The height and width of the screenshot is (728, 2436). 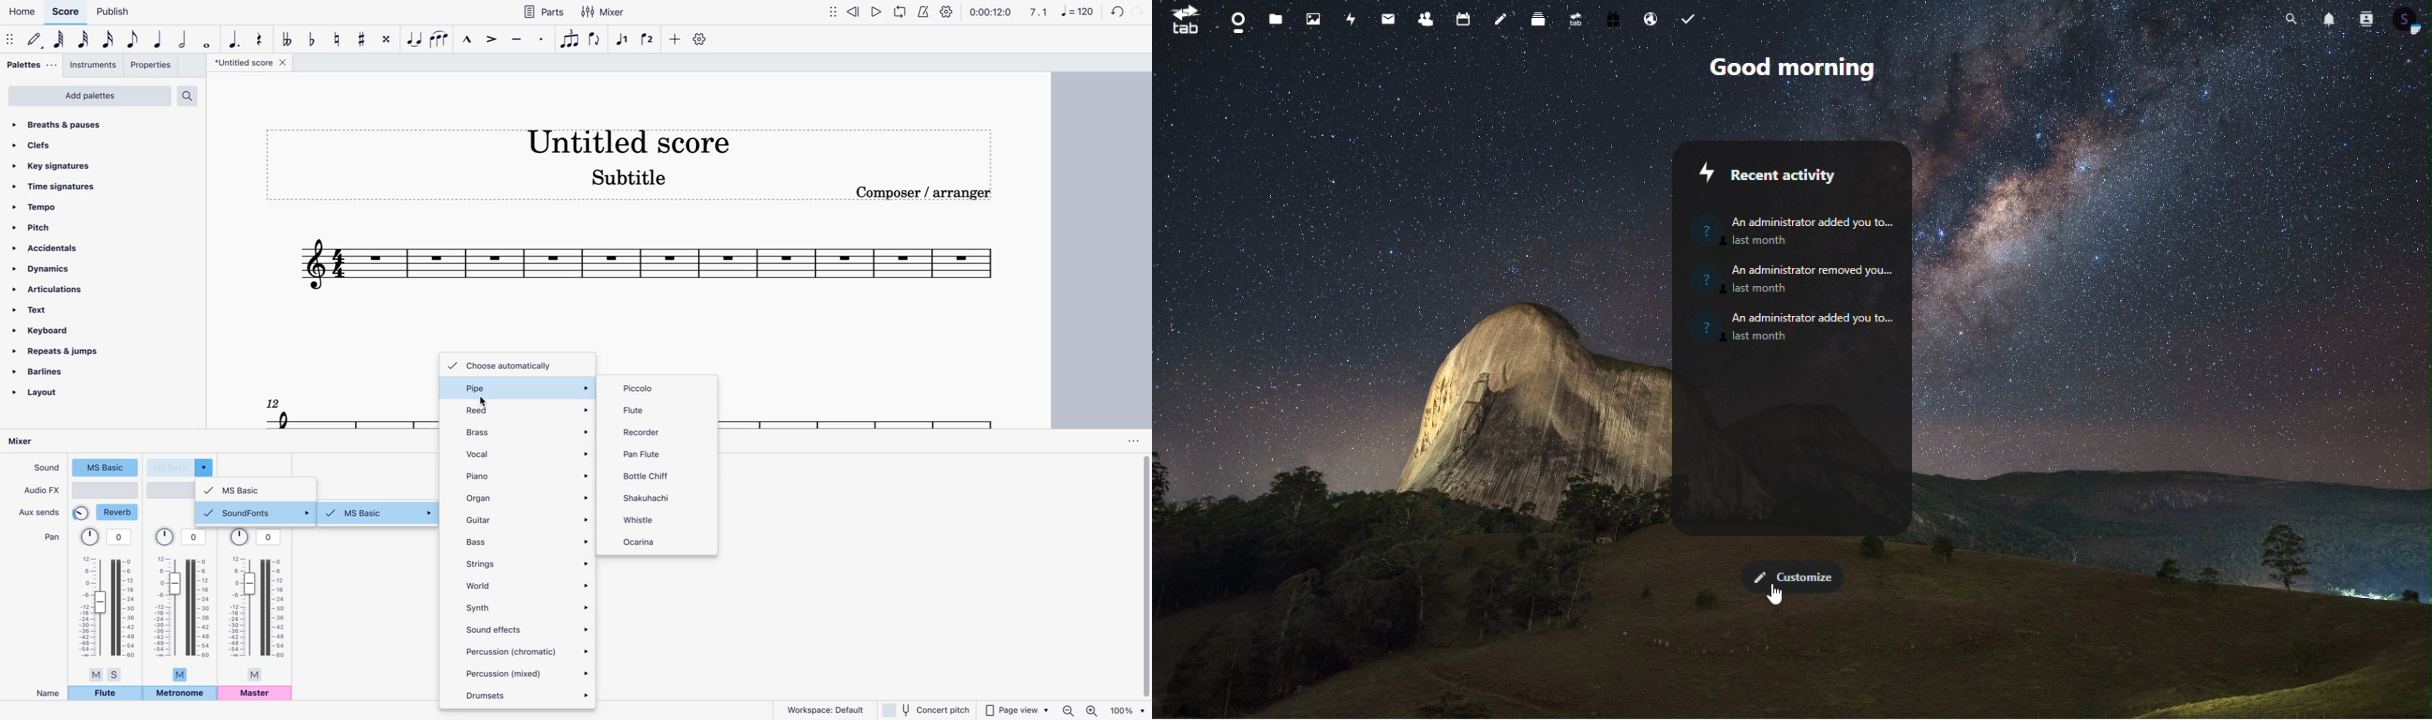 What do you see at coordinates (260, 488) in the screenshot?
I see `ms basic` at bounding box center [260, 488].